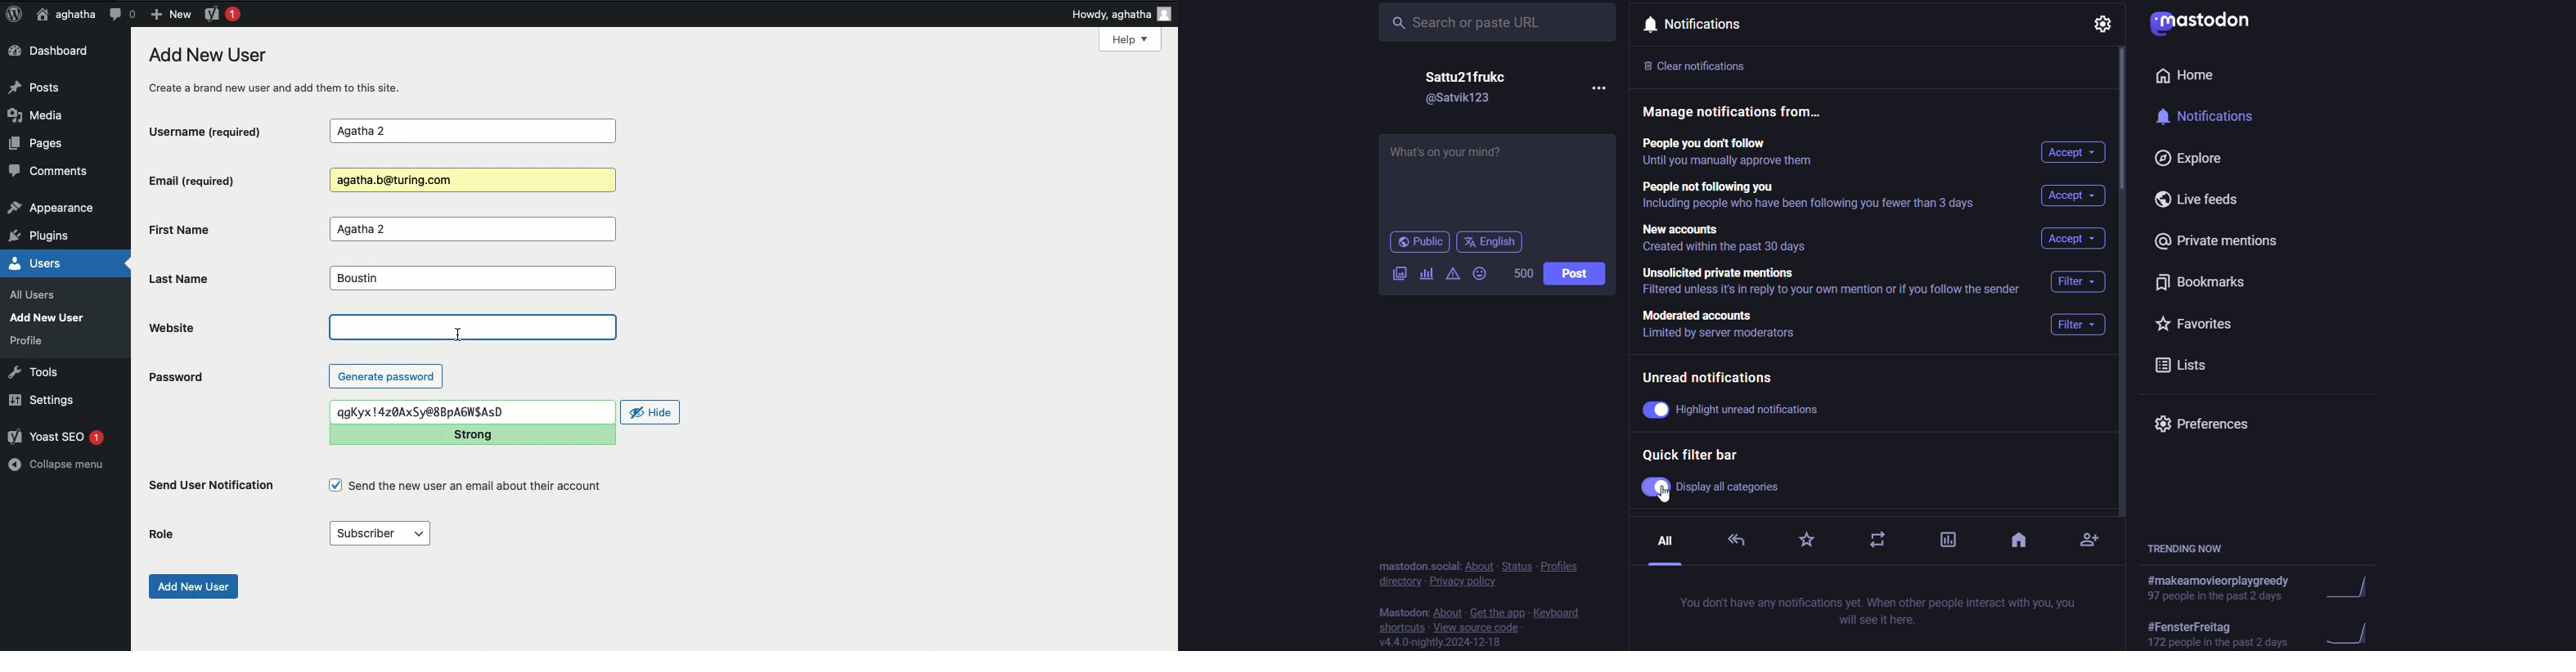 The height and width of the screenshot is (672, 2576). Describe the element at coordinates (1725, 152) in the screenshot. I see `people you don't follow Until you manually approve them` at that location.